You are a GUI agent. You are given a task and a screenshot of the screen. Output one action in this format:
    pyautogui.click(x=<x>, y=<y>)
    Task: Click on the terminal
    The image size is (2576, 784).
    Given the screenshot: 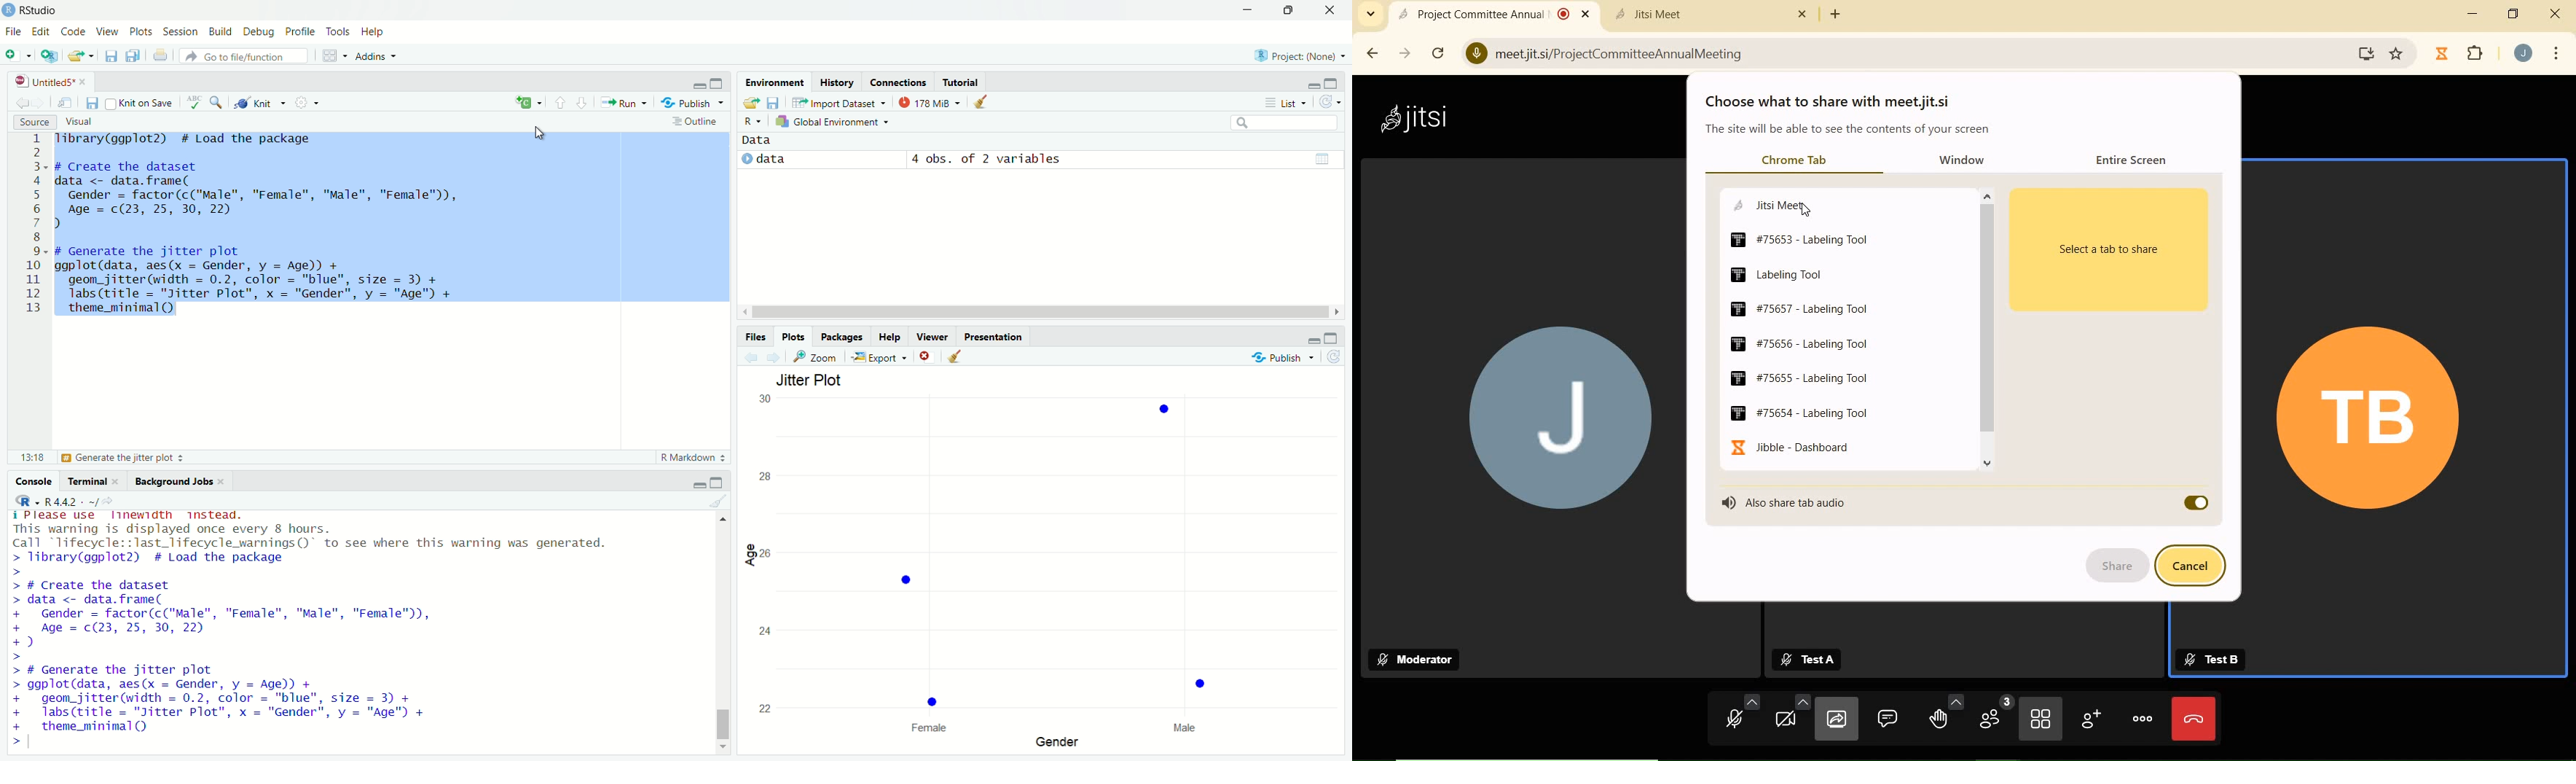 What is the action you would take?
    pyautogui.click(x=85, y=480)
    